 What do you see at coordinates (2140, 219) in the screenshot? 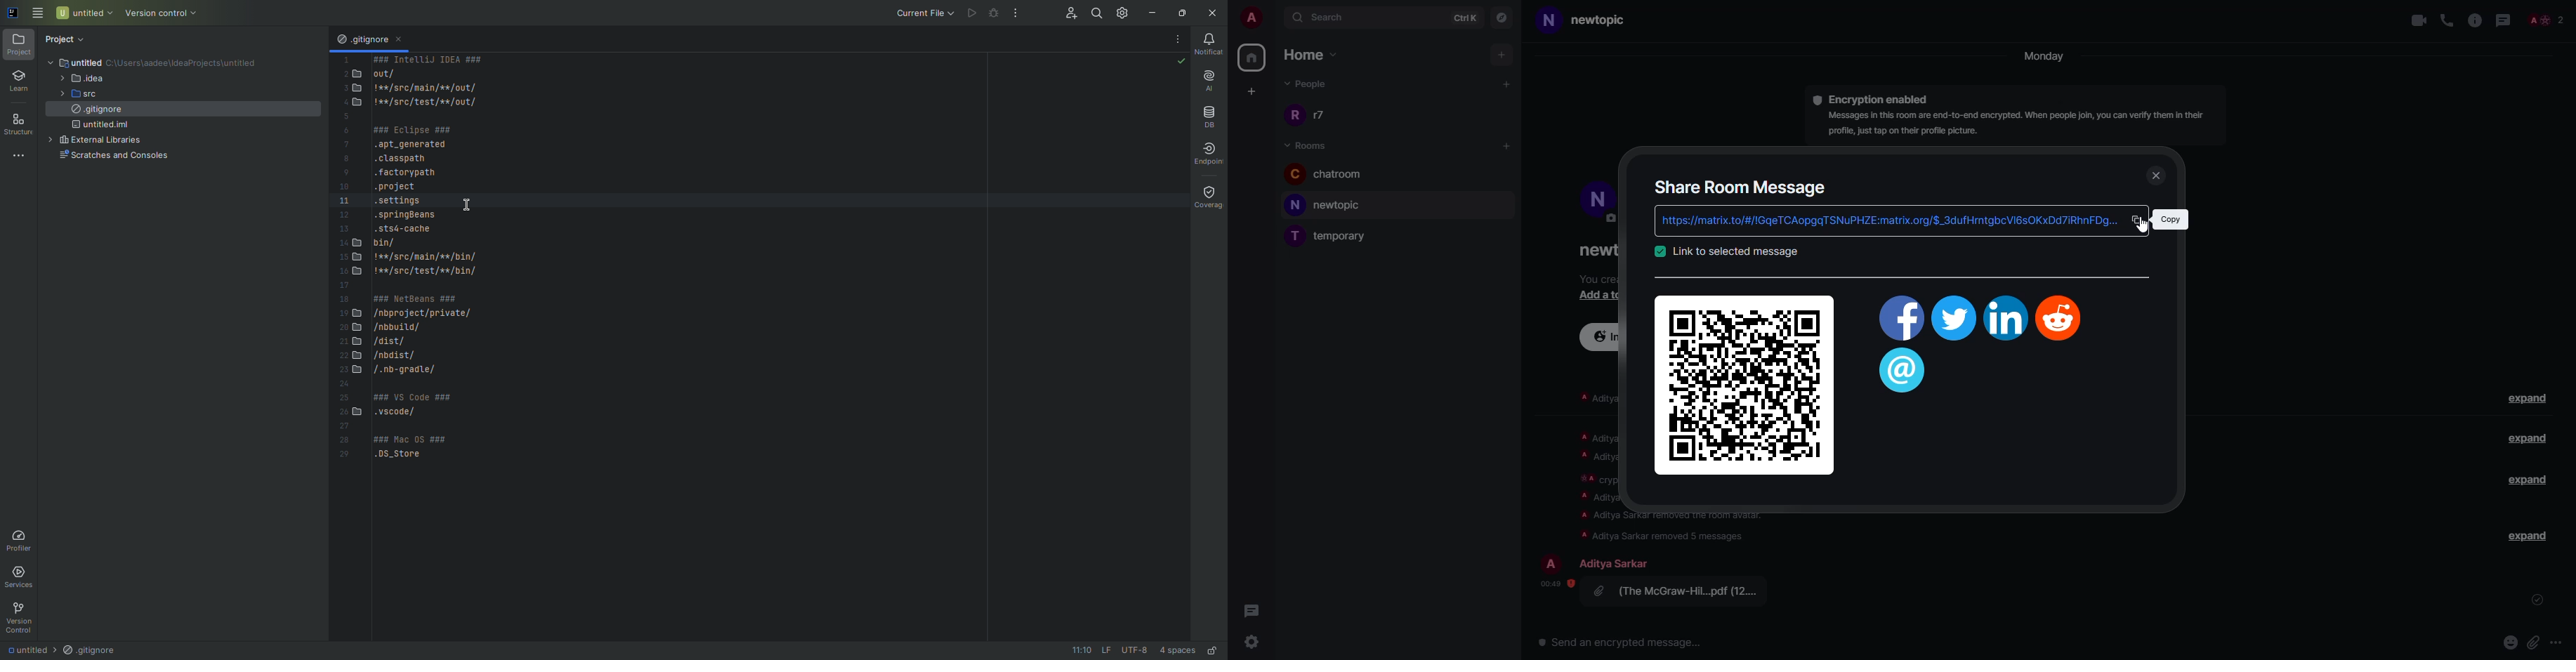
I see `click` at bounding box center [2140, 219].